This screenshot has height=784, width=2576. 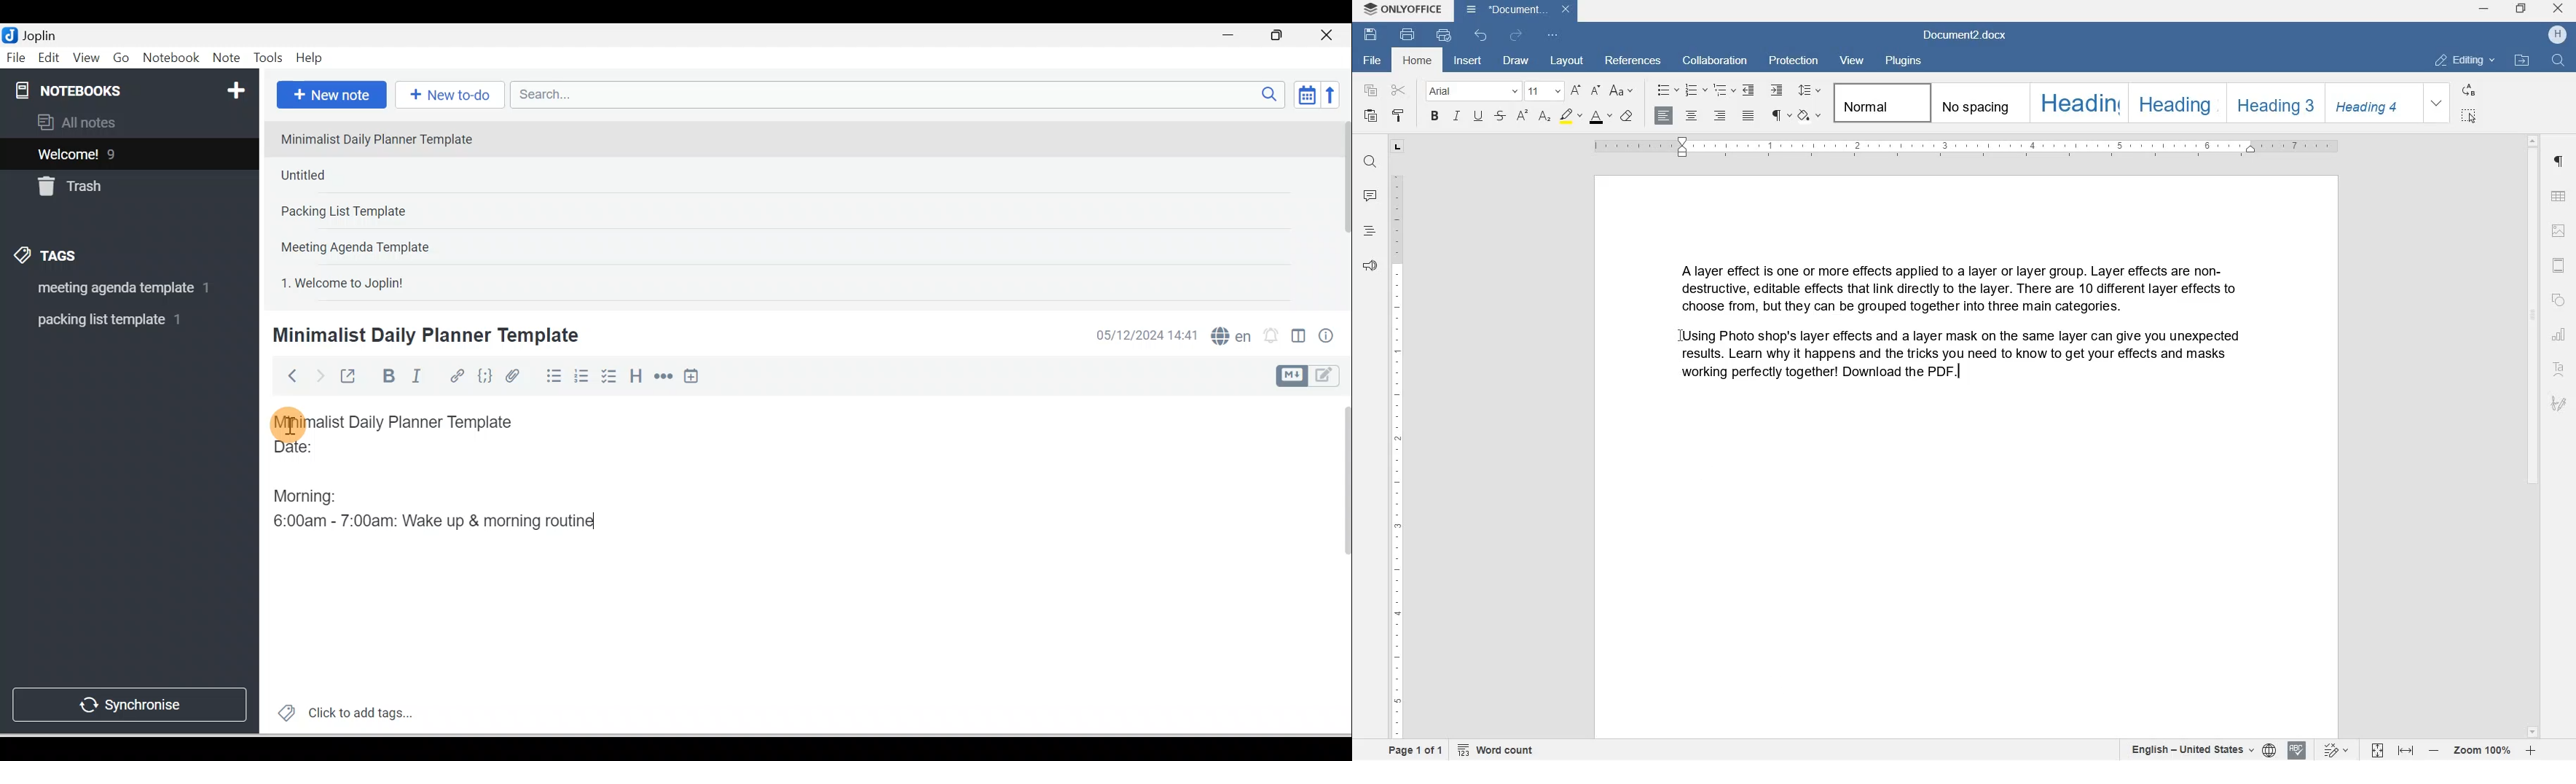 I want to click on Date:, so click(x=333, y=453).